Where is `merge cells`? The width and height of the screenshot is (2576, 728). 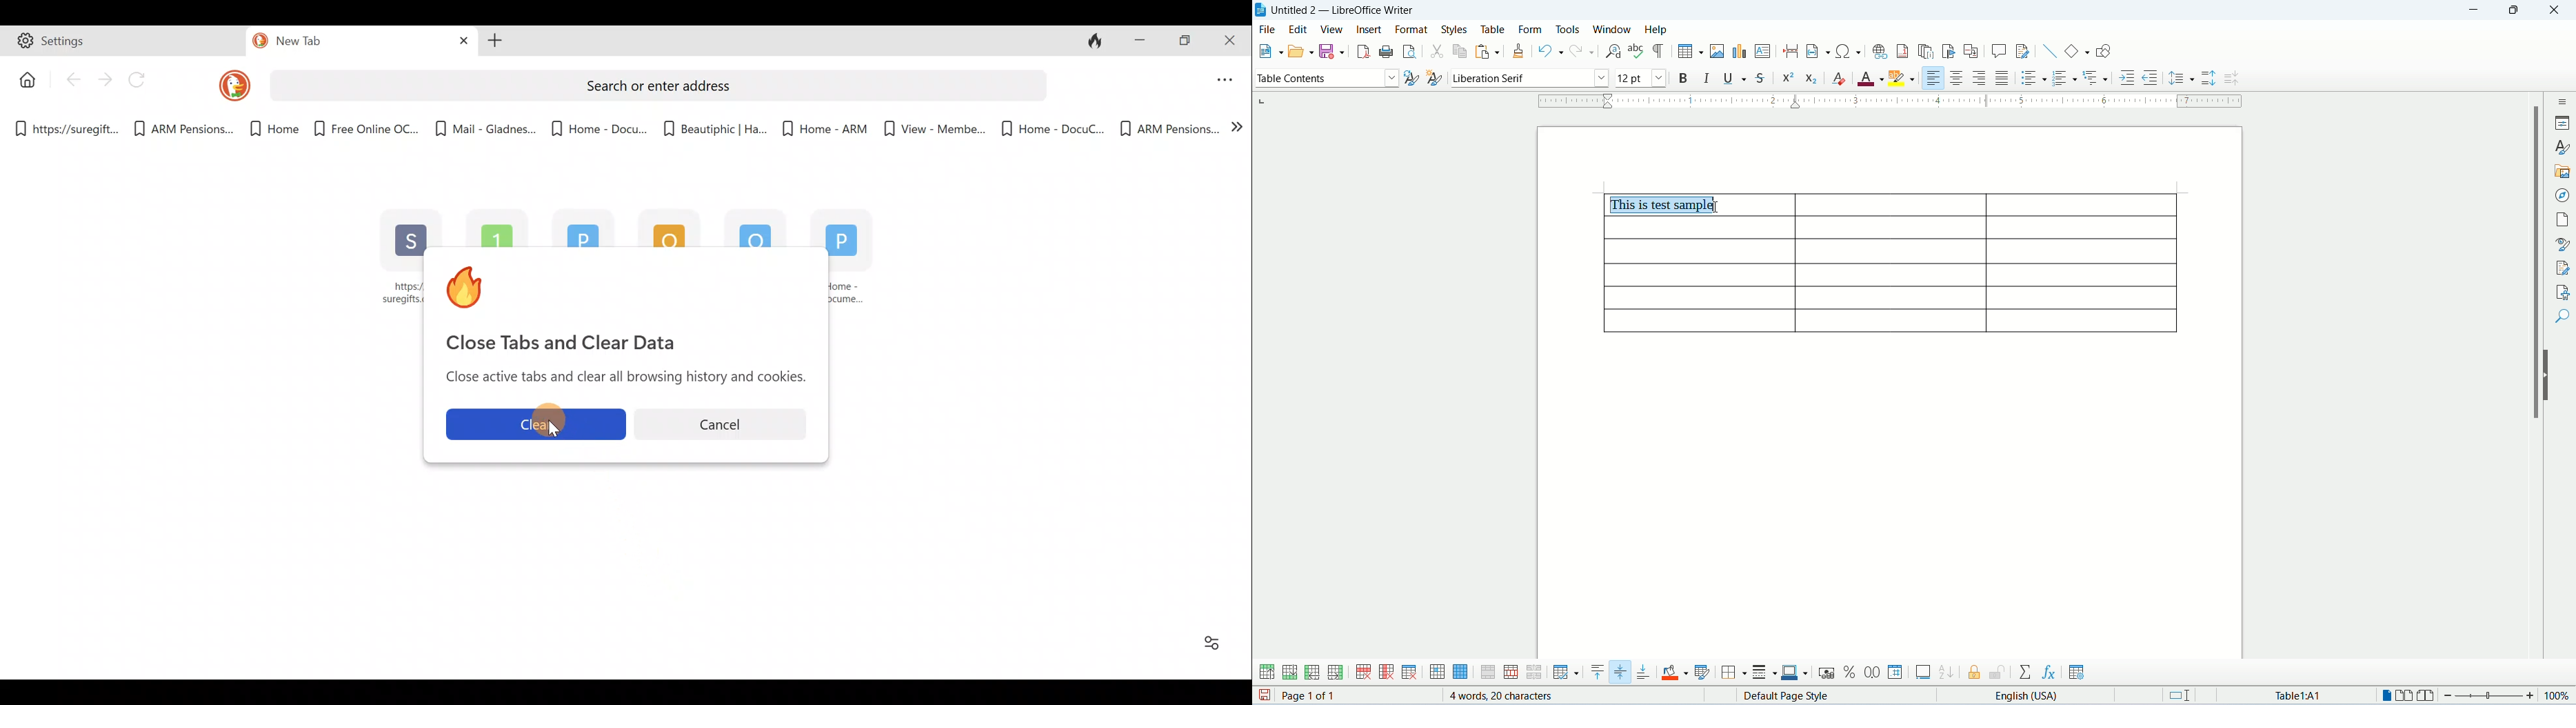 merge cells is located at coordinates (1489, 673).